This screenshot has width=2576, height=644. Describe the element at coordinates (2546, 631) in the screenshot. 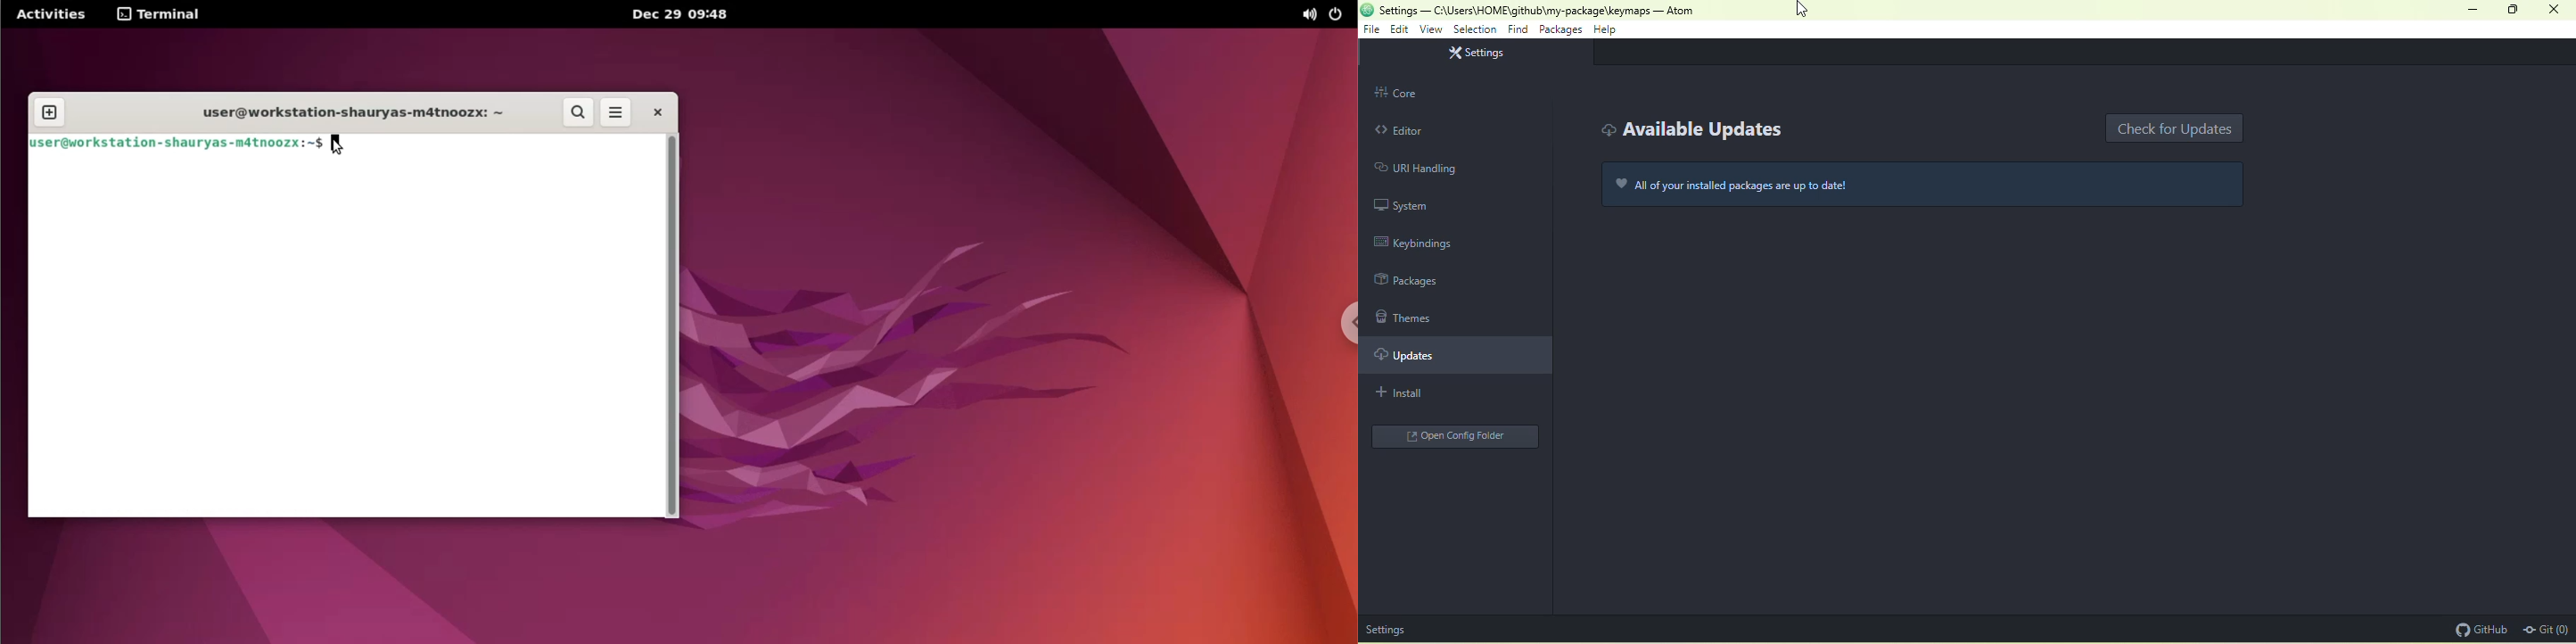

I see `git` at that location.